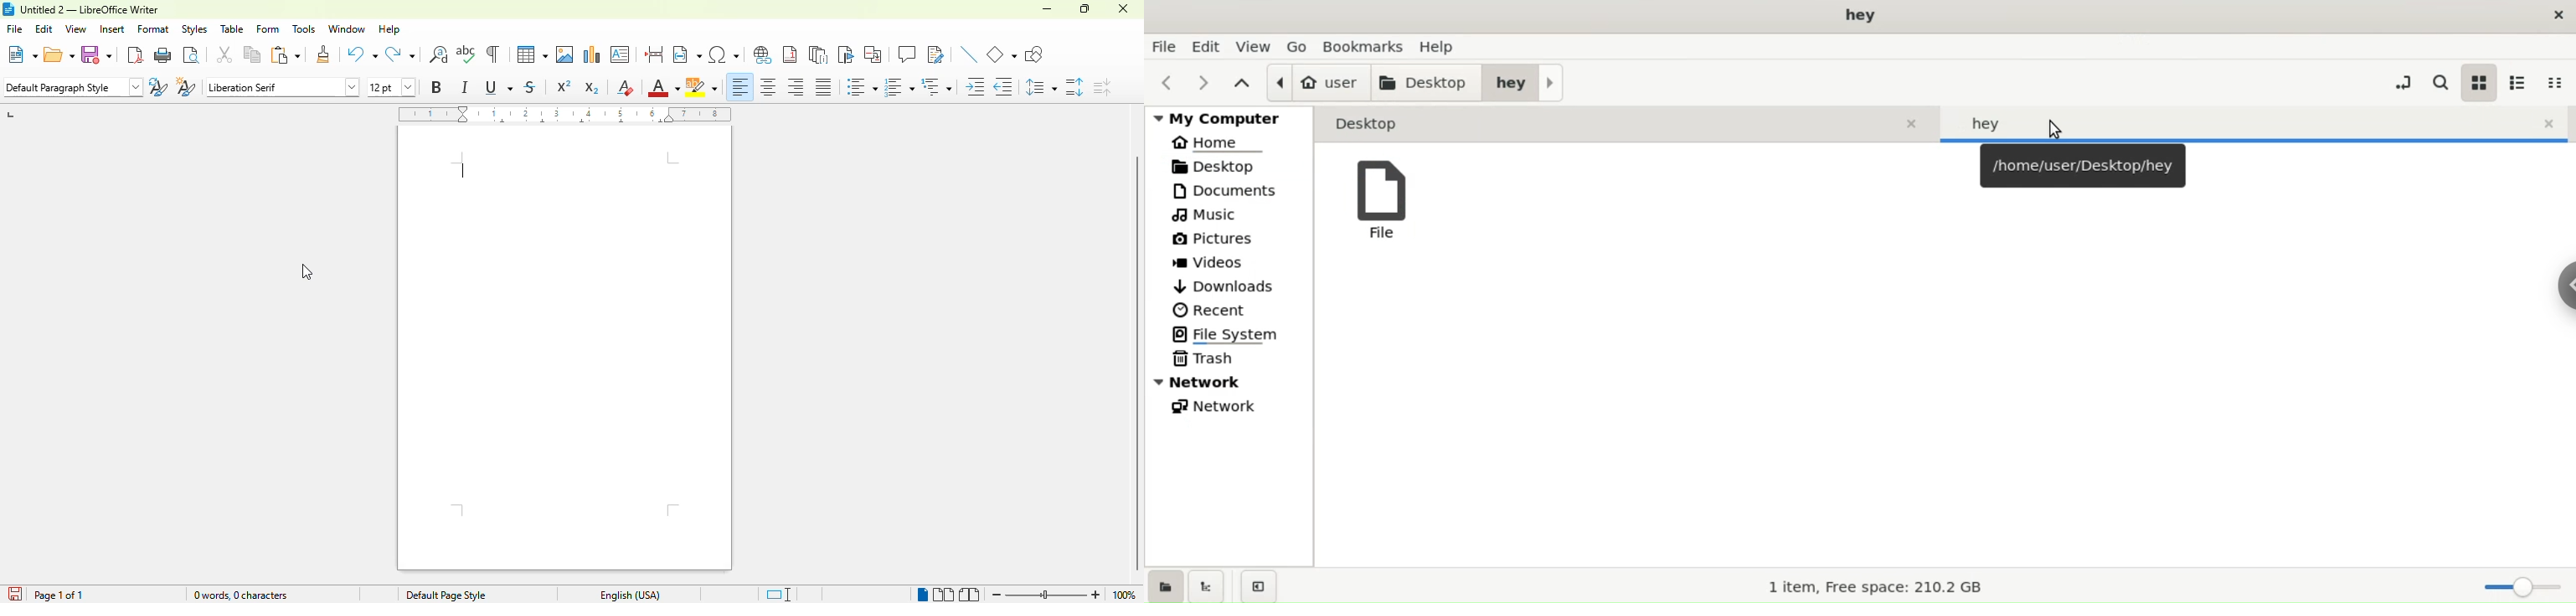 The height and width of the screenshot is (616, 2576). Describe the element at coordinates (1205, 82) in the screenshot. I see `next` at that location.